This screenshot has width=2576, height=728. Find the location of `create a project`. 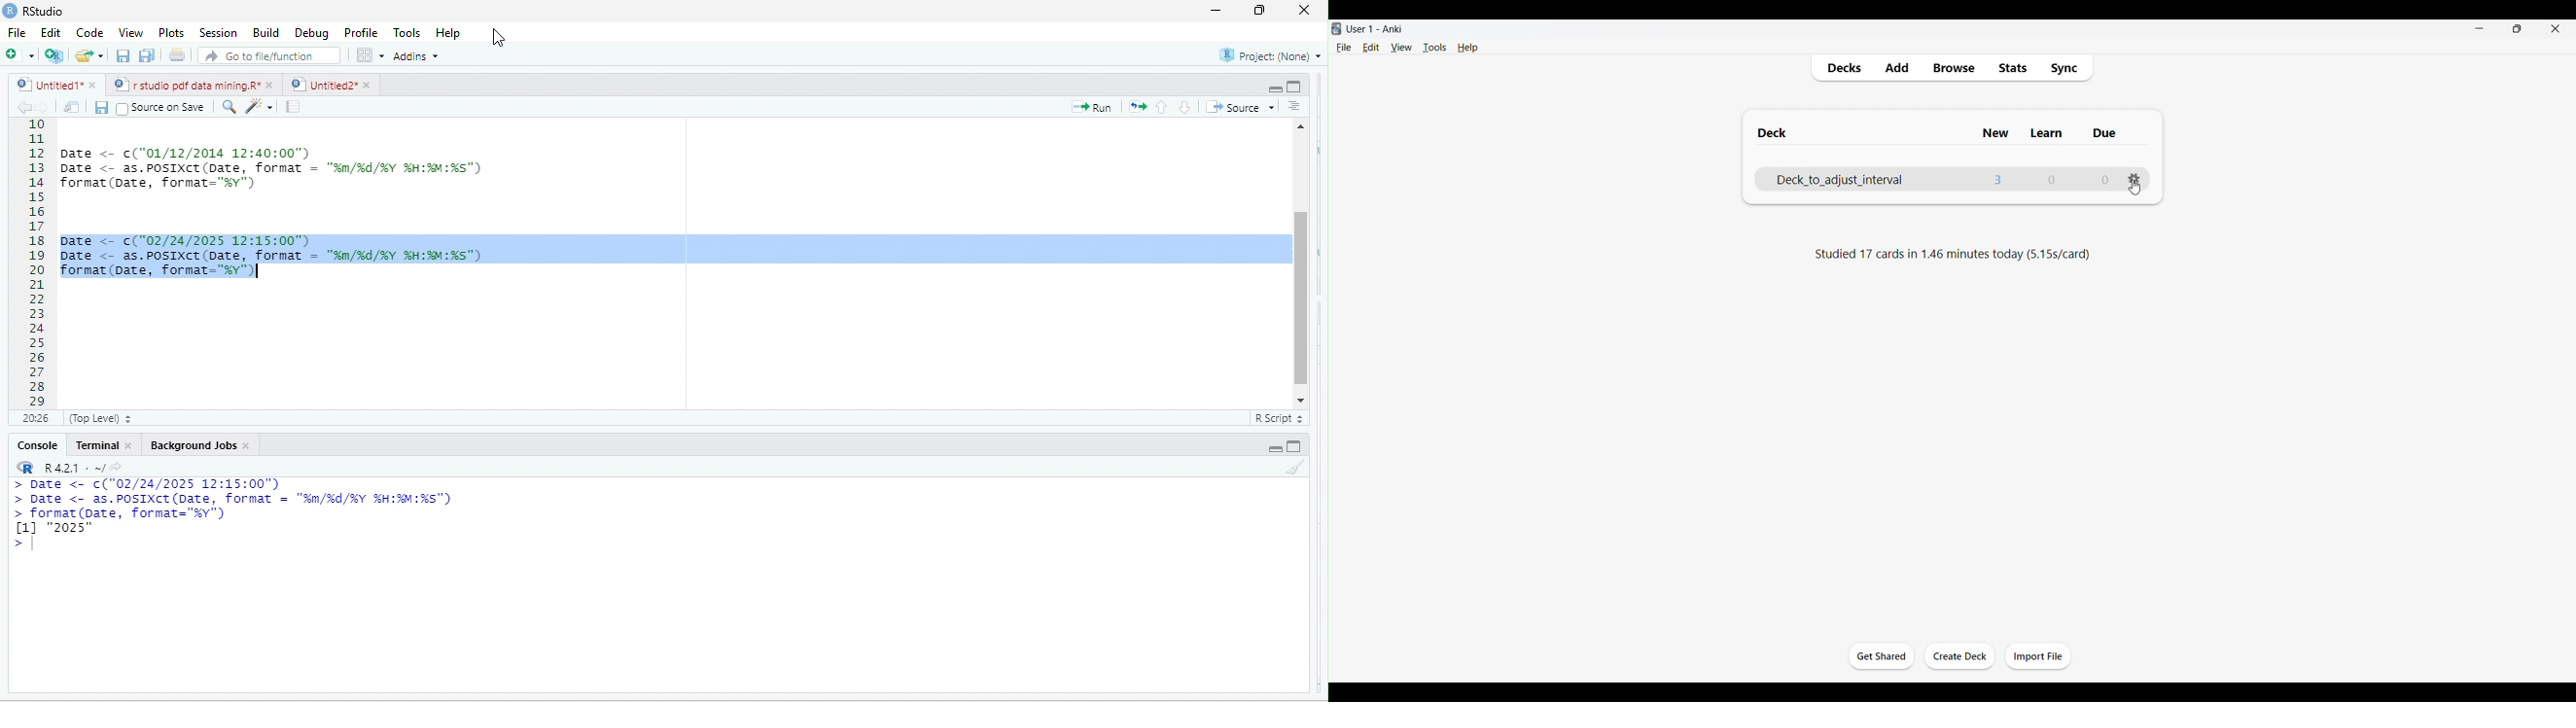

create a project is located at coordinates (53, 55).